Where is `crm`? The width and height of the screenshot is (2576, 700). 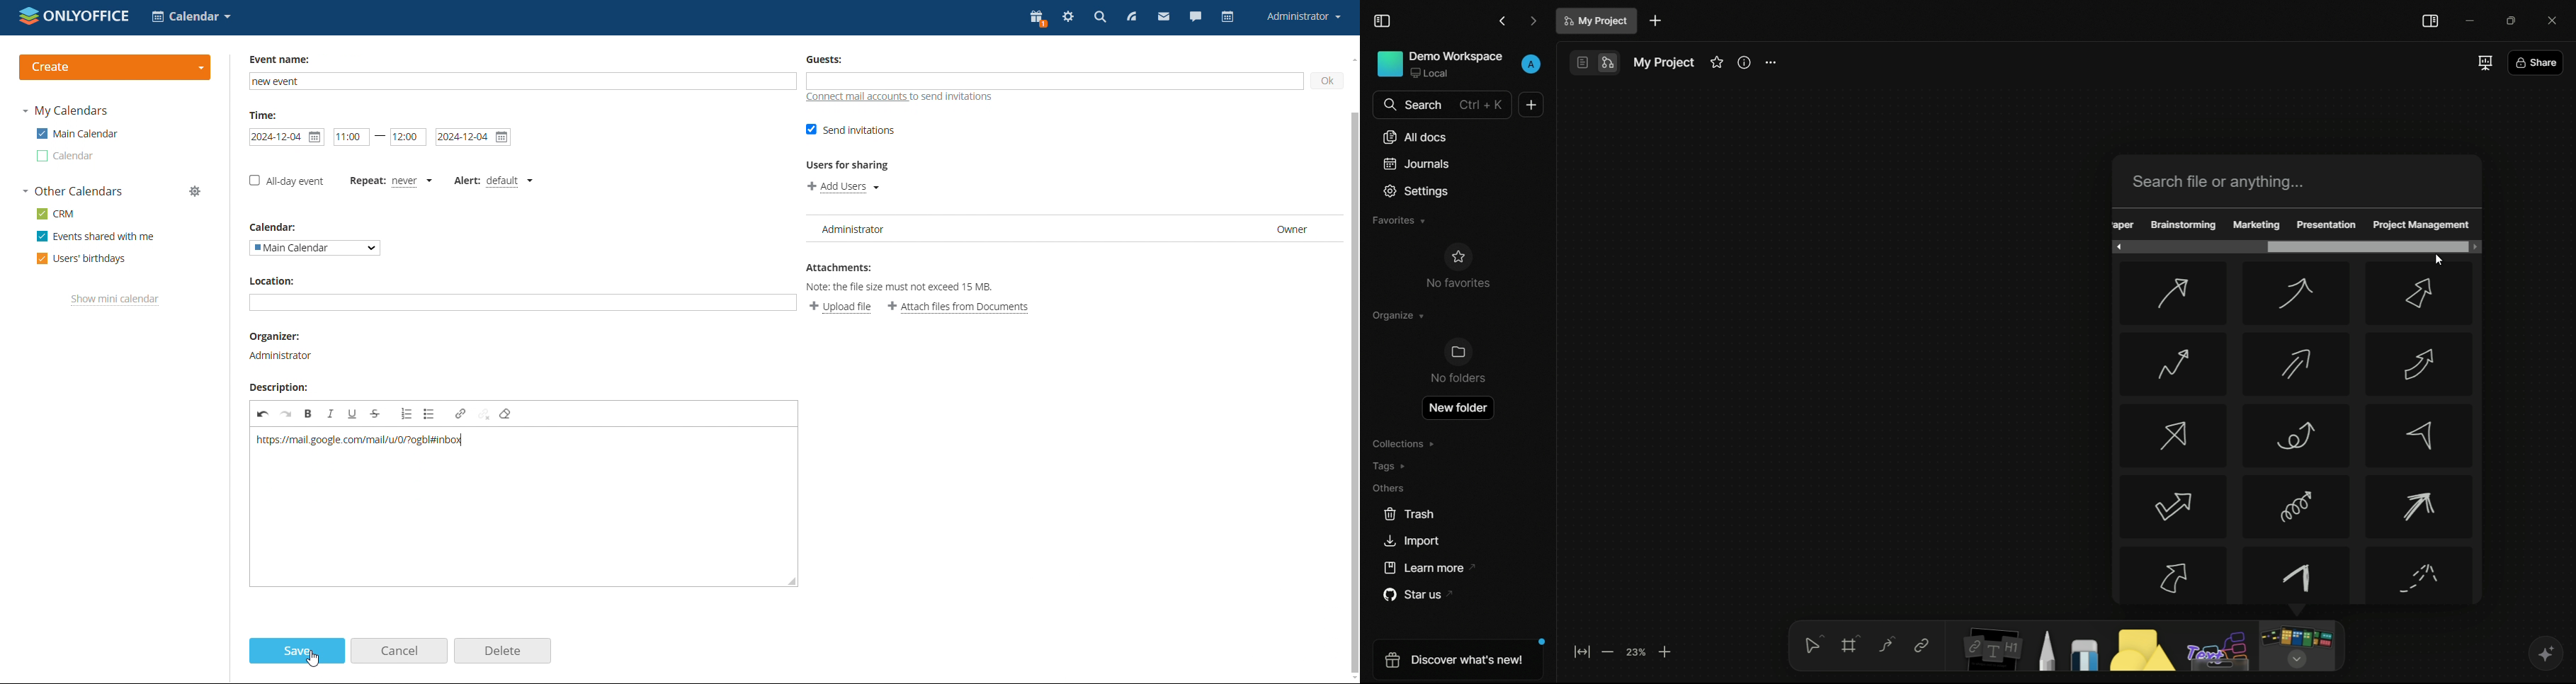
crm is located at coordinates (56, 213).